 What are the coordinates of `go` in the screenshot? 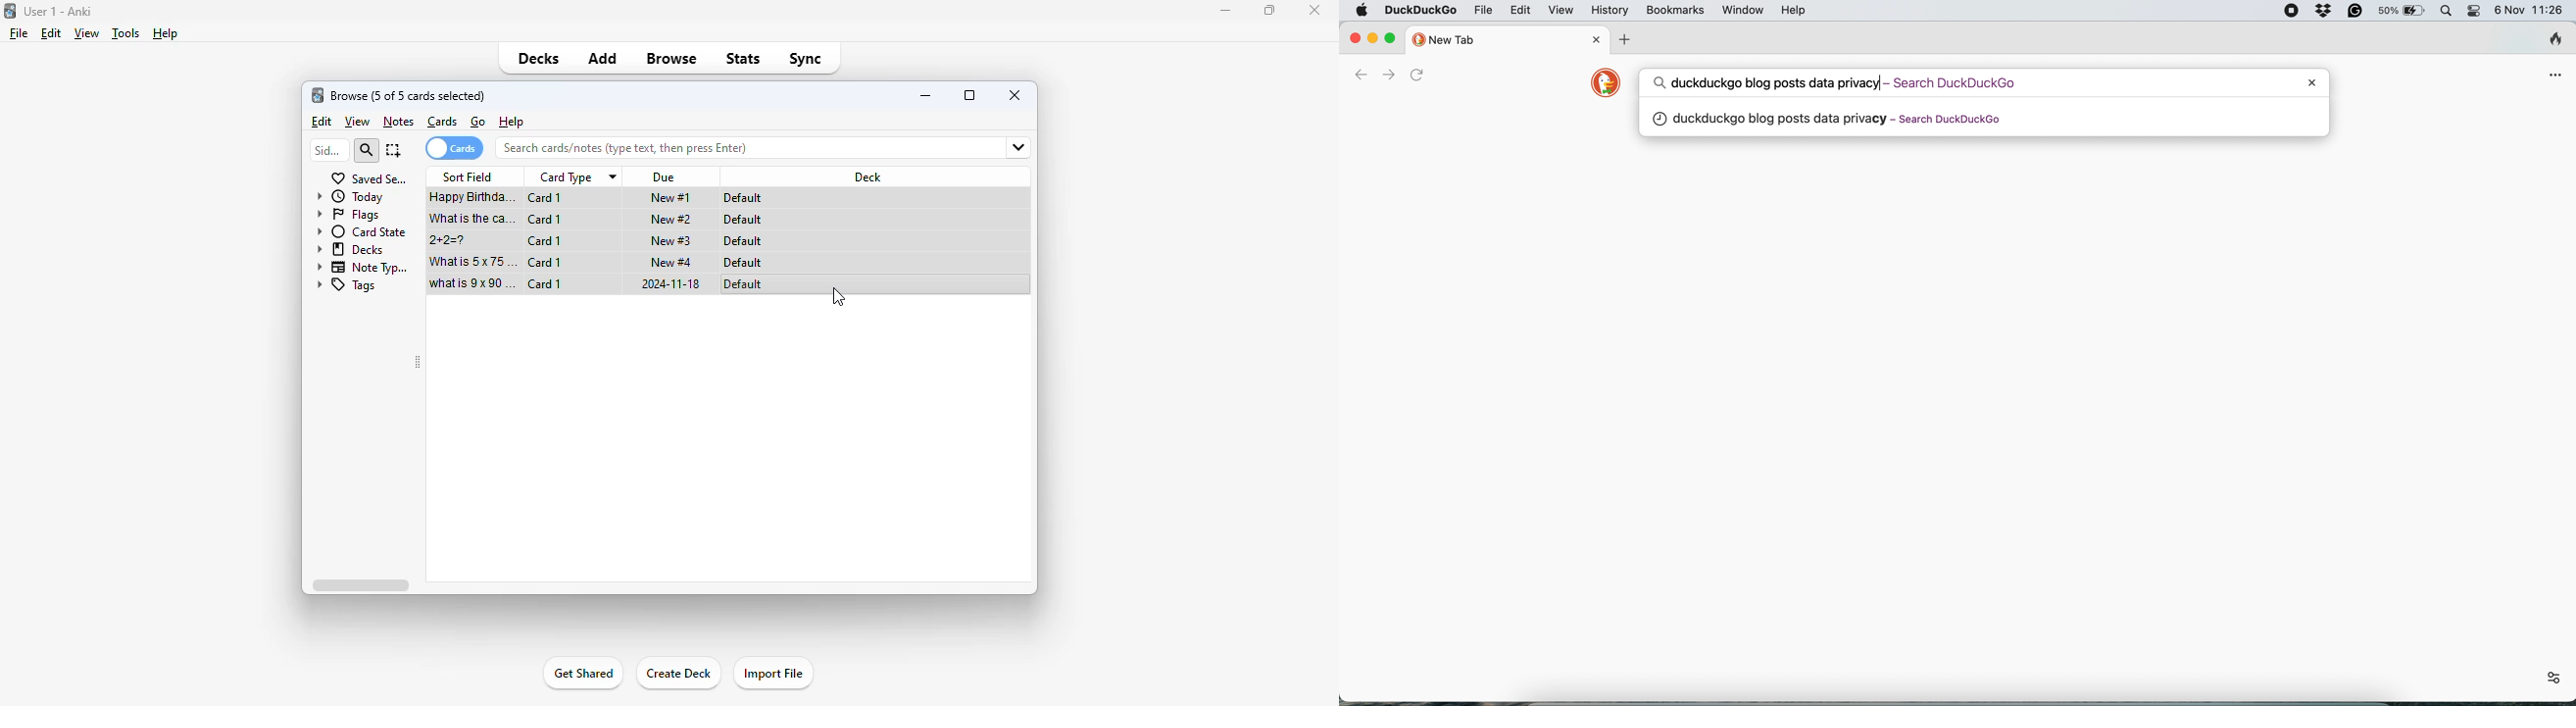 It's located at (478, 122).